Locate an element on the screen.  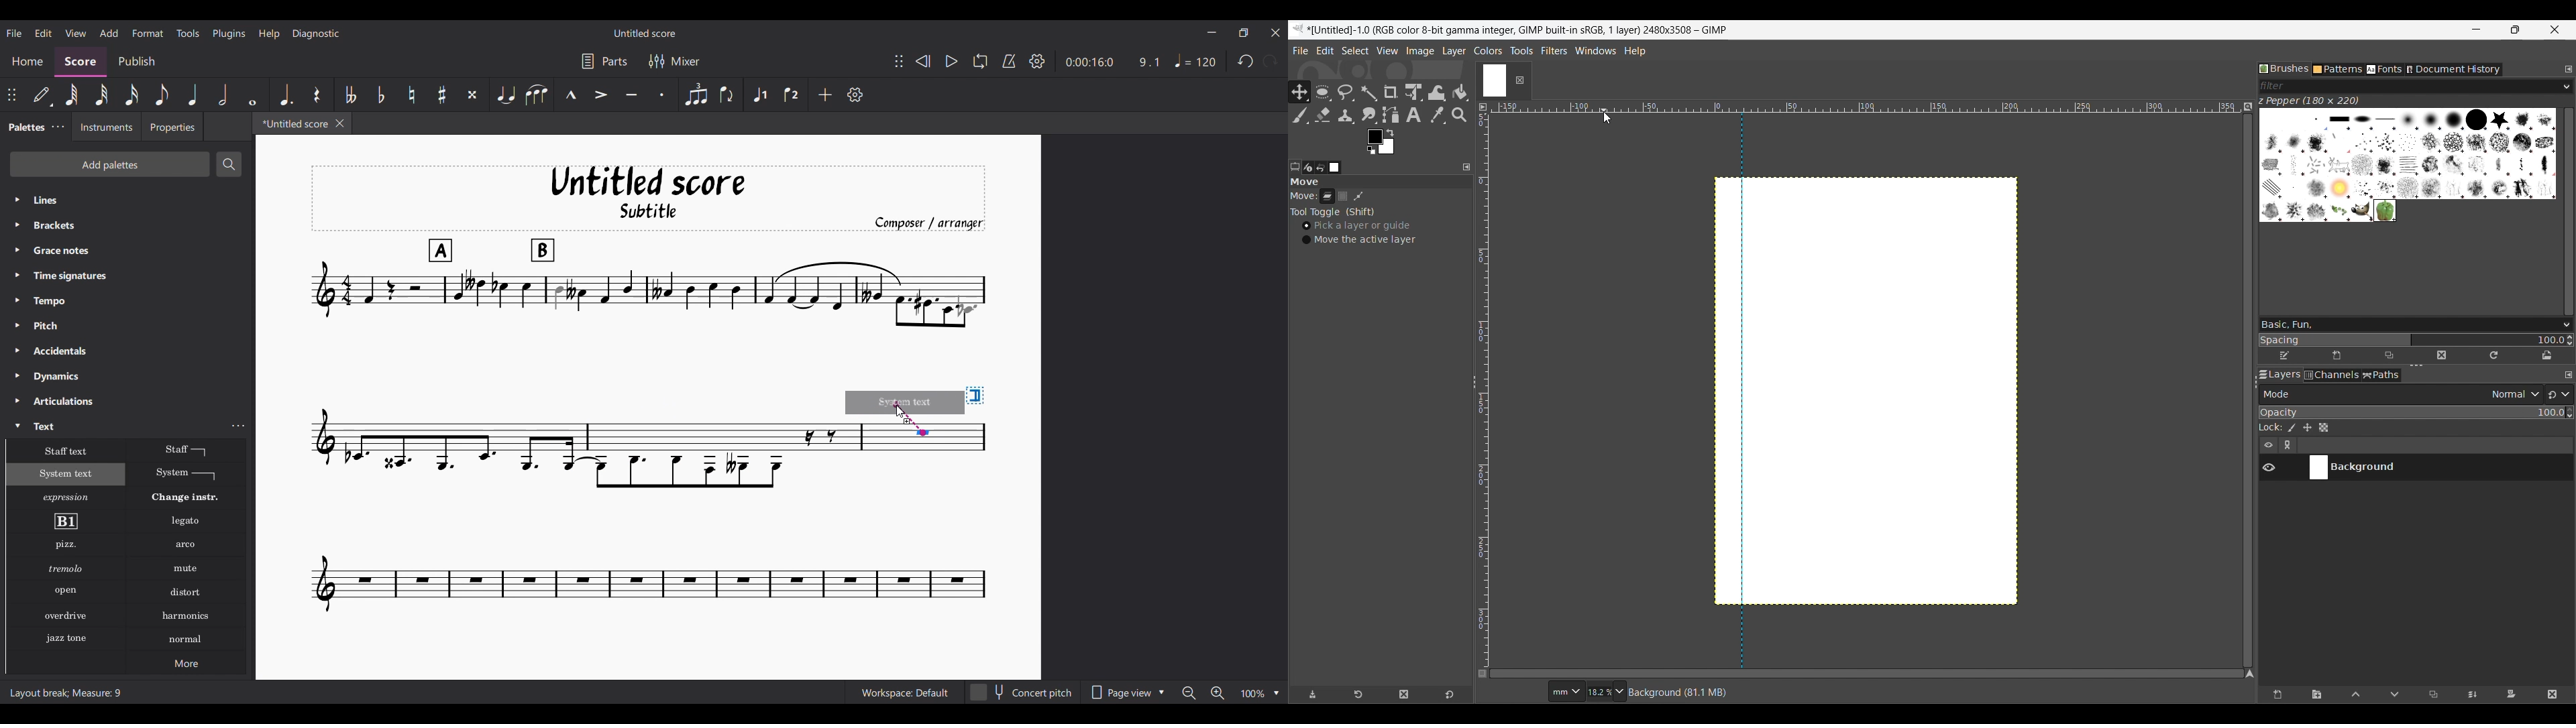
Foreground color is located at coordinates (1380, 141).